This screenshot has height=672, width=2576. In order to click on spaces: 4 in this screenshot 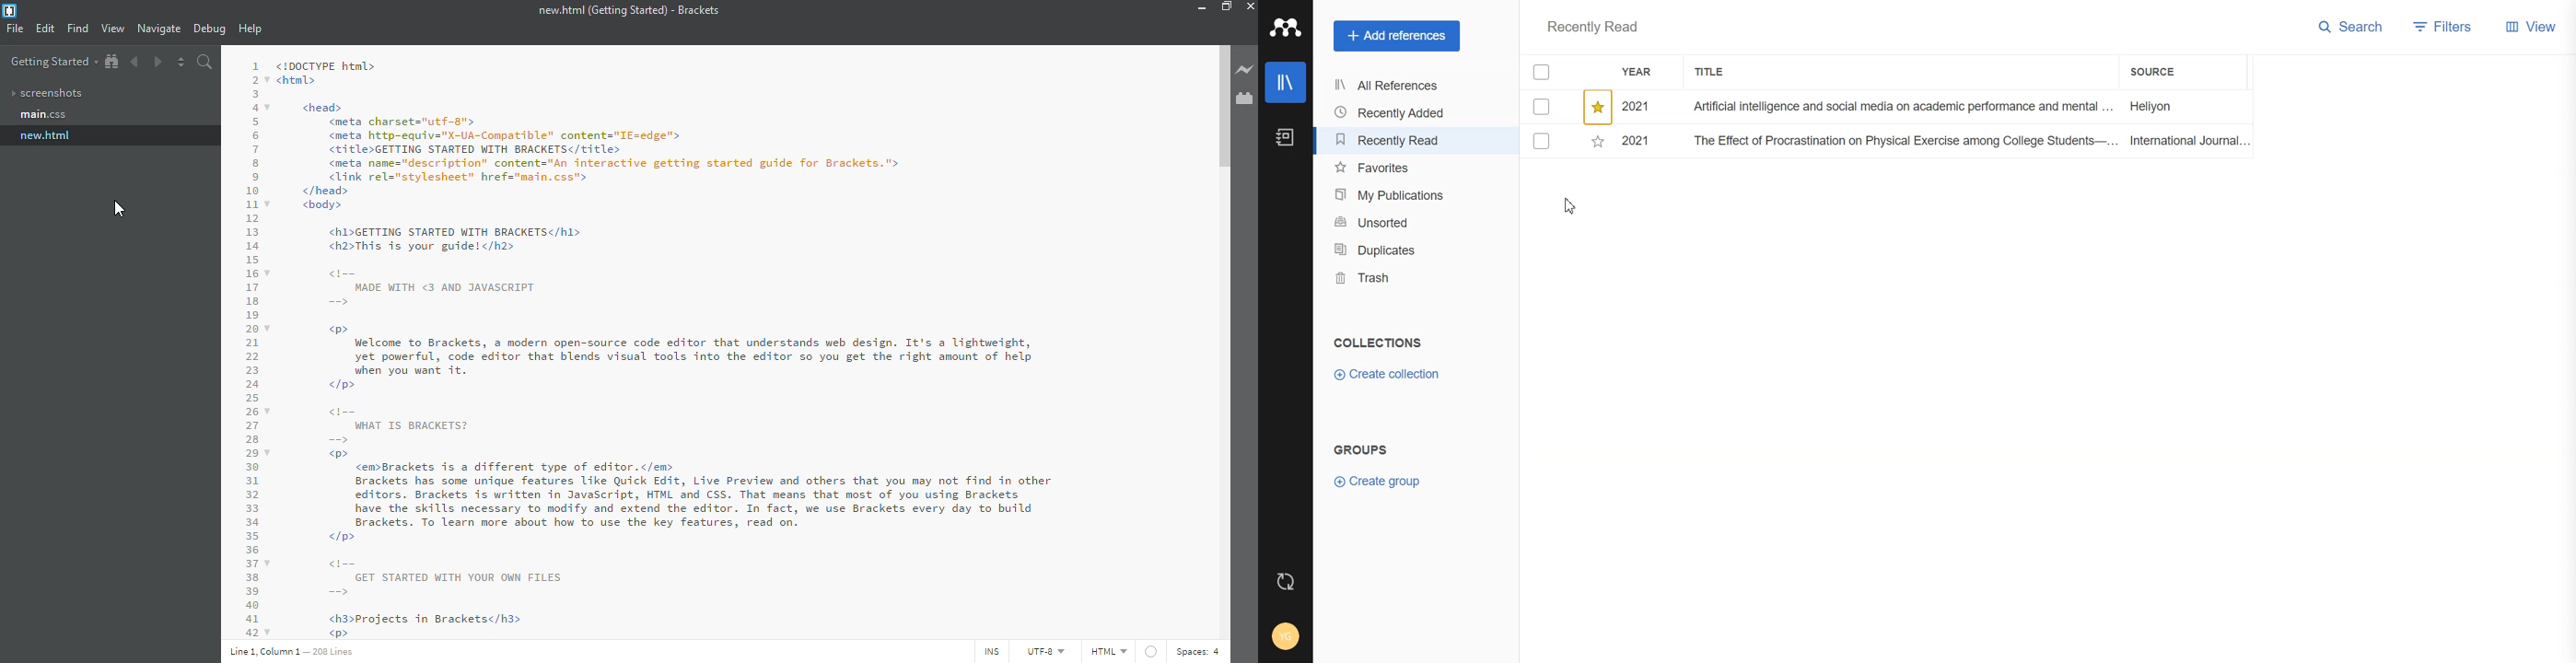, I will do `click(1206, 652)`.